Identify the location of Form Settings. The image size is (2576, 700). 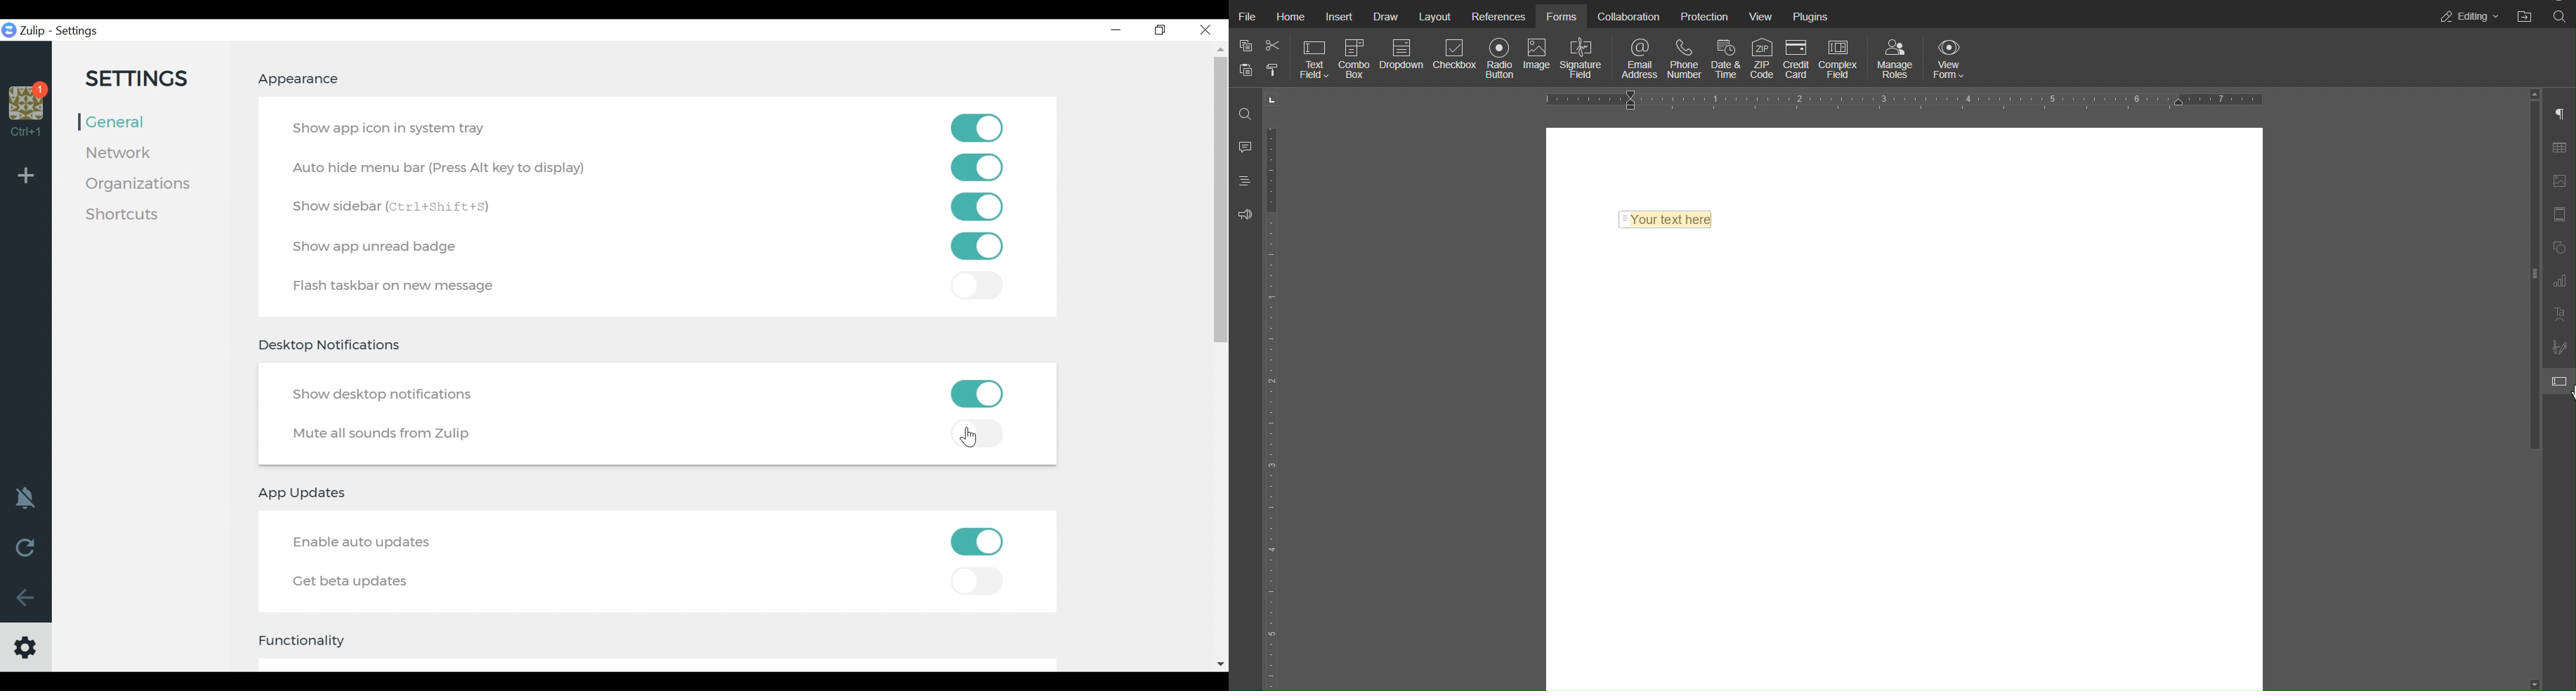
(2560, 384).